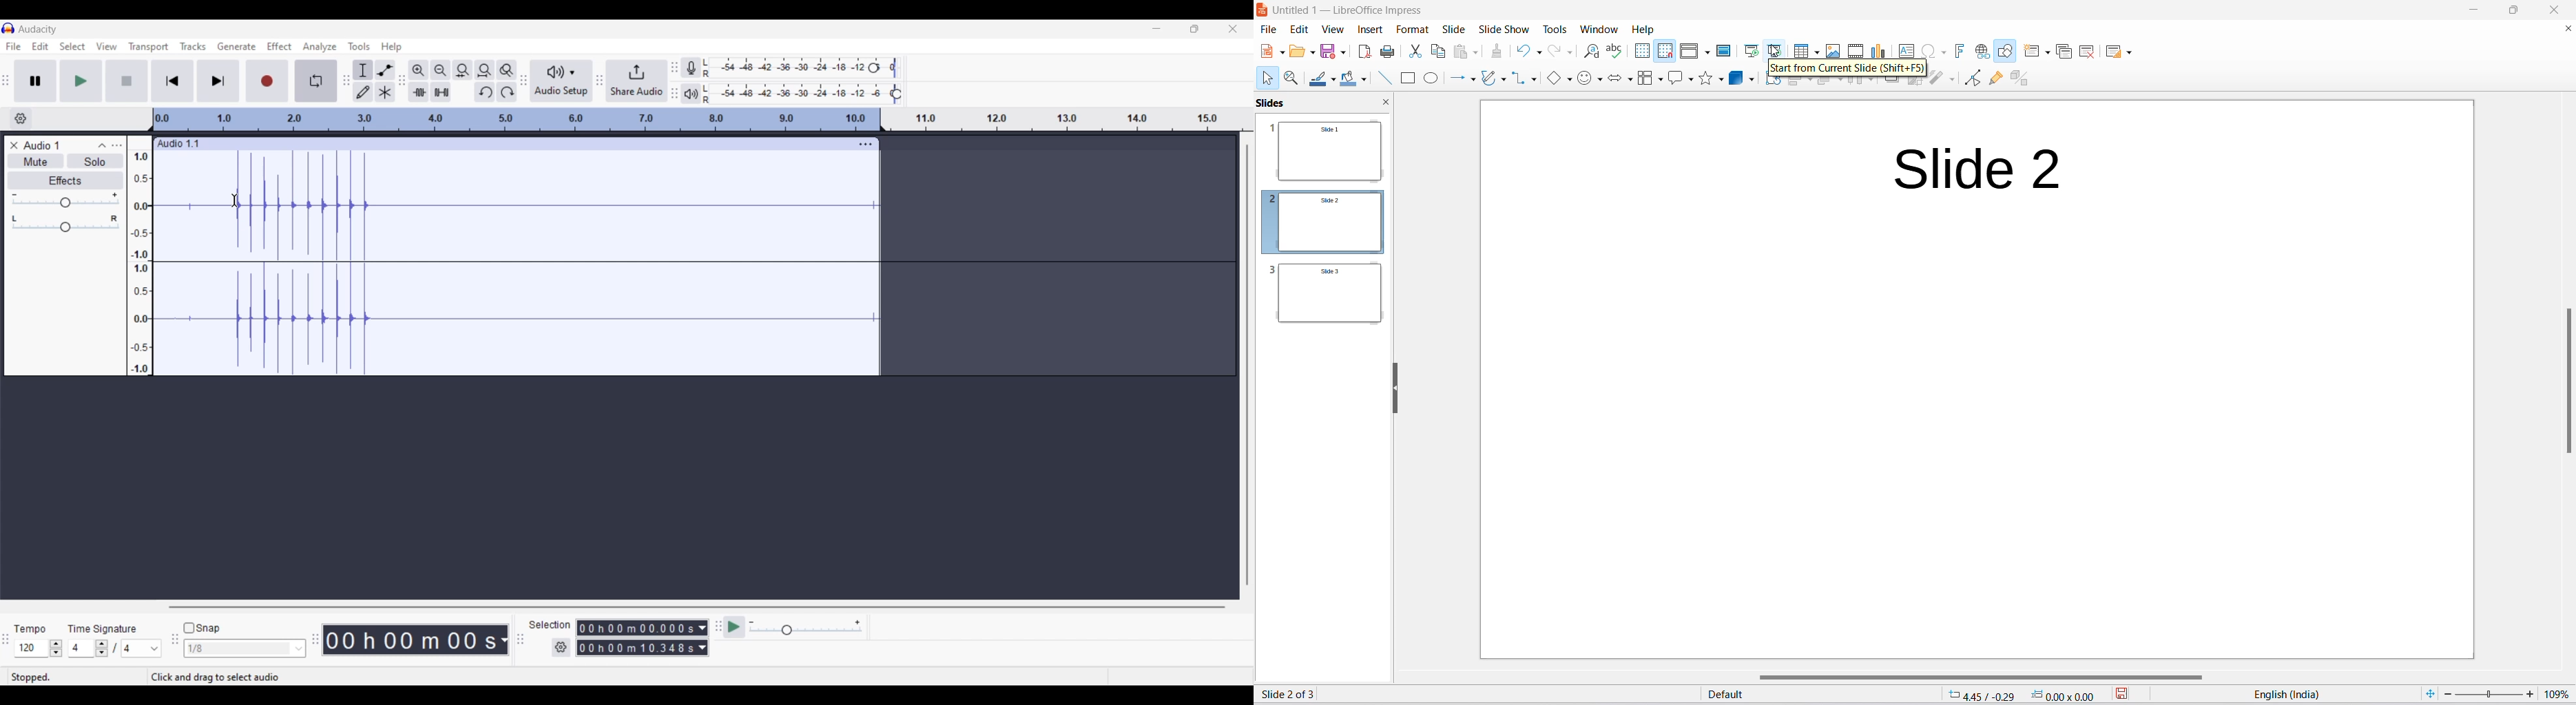 Image resolution: width=2576 pixels, height=728 pixels. Describe the element at coordinates (1661, 80) in the screenshot. I see `flowchart options` at that location.